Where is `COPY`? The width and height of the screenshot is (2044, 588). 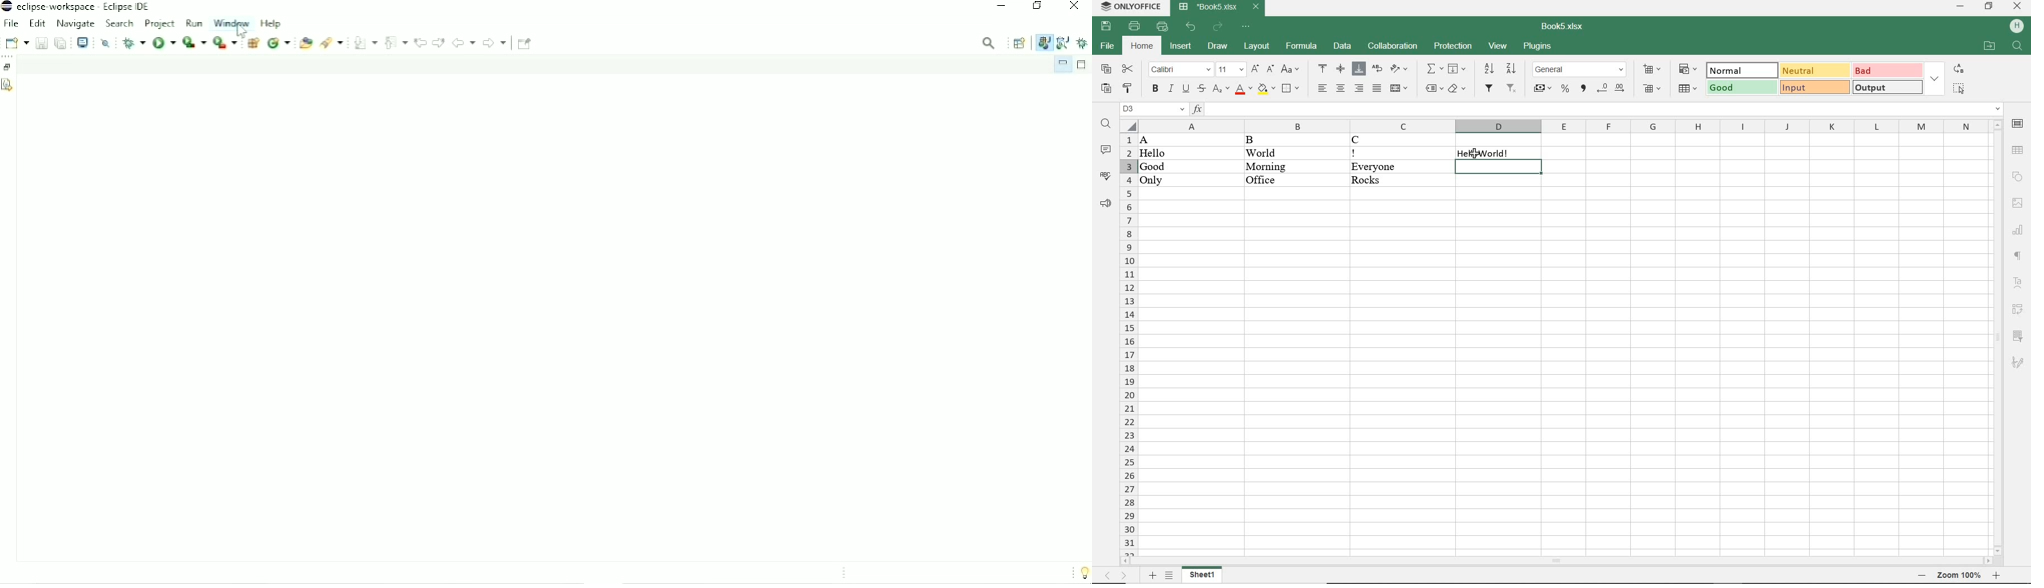
COPY is located at coordinates (1107, 69).